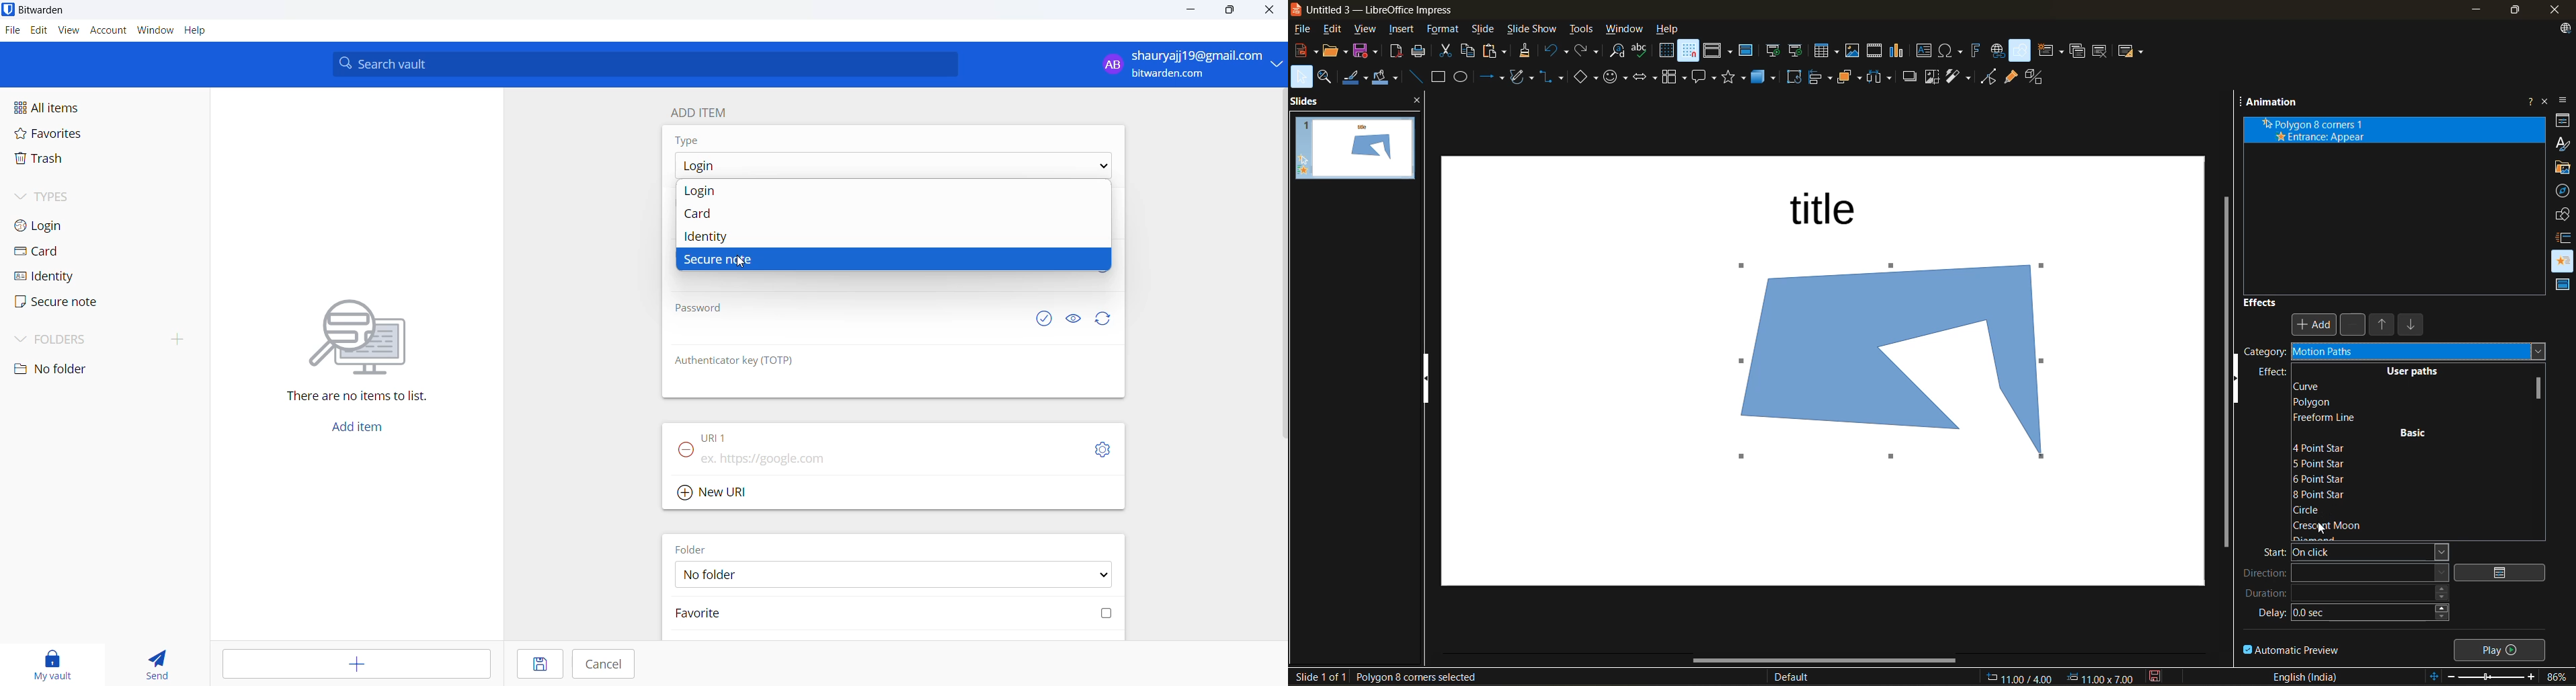  What do you see at coordinates (730, 360) in the screenshot?
I see `authenticator key` at bounding box center [730, 360].